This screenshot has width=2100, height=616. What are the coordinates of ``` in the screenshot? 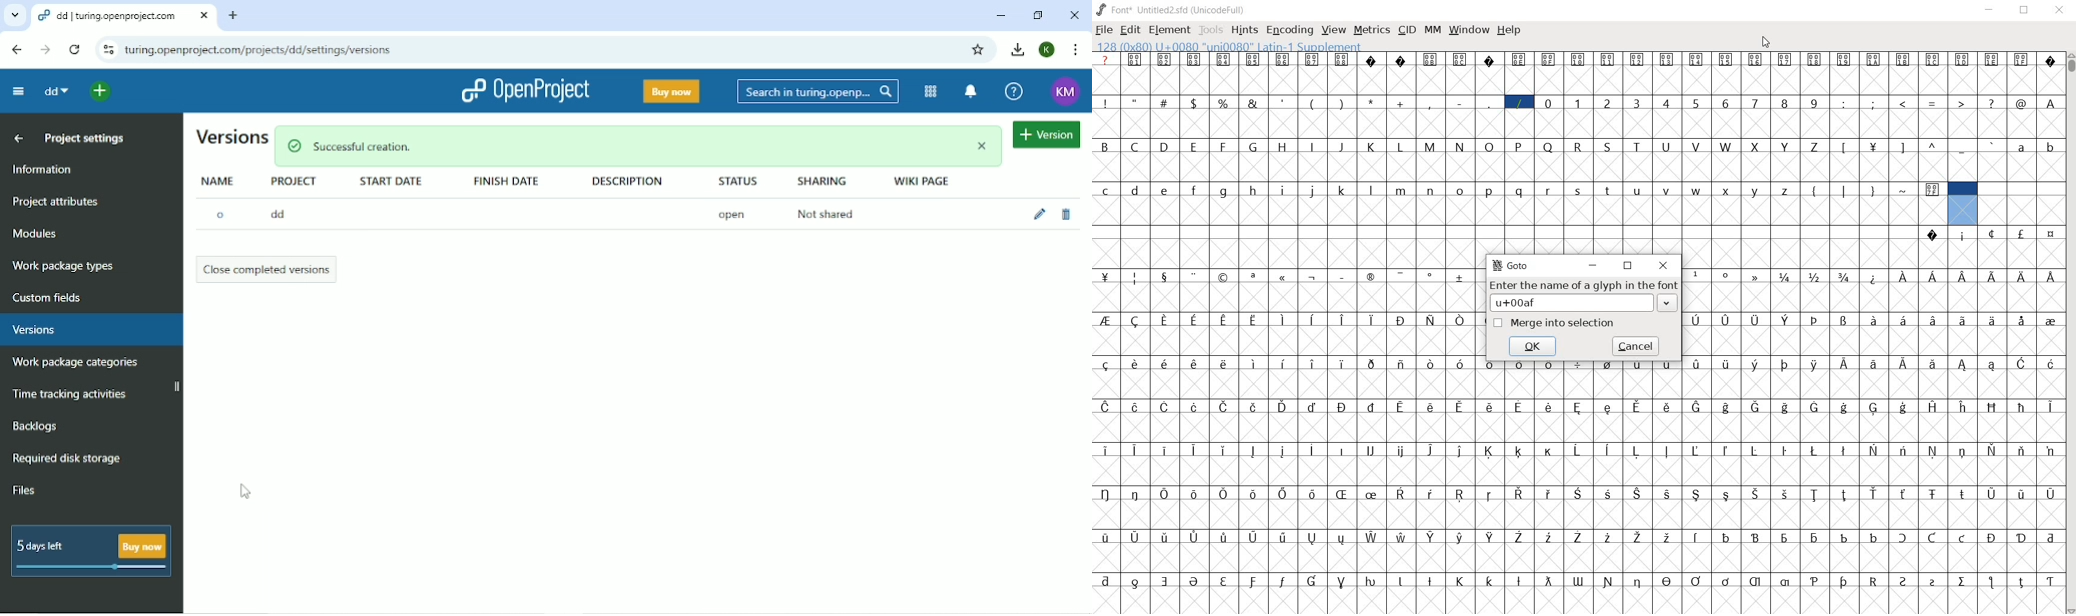 It's located at (1992, 145).